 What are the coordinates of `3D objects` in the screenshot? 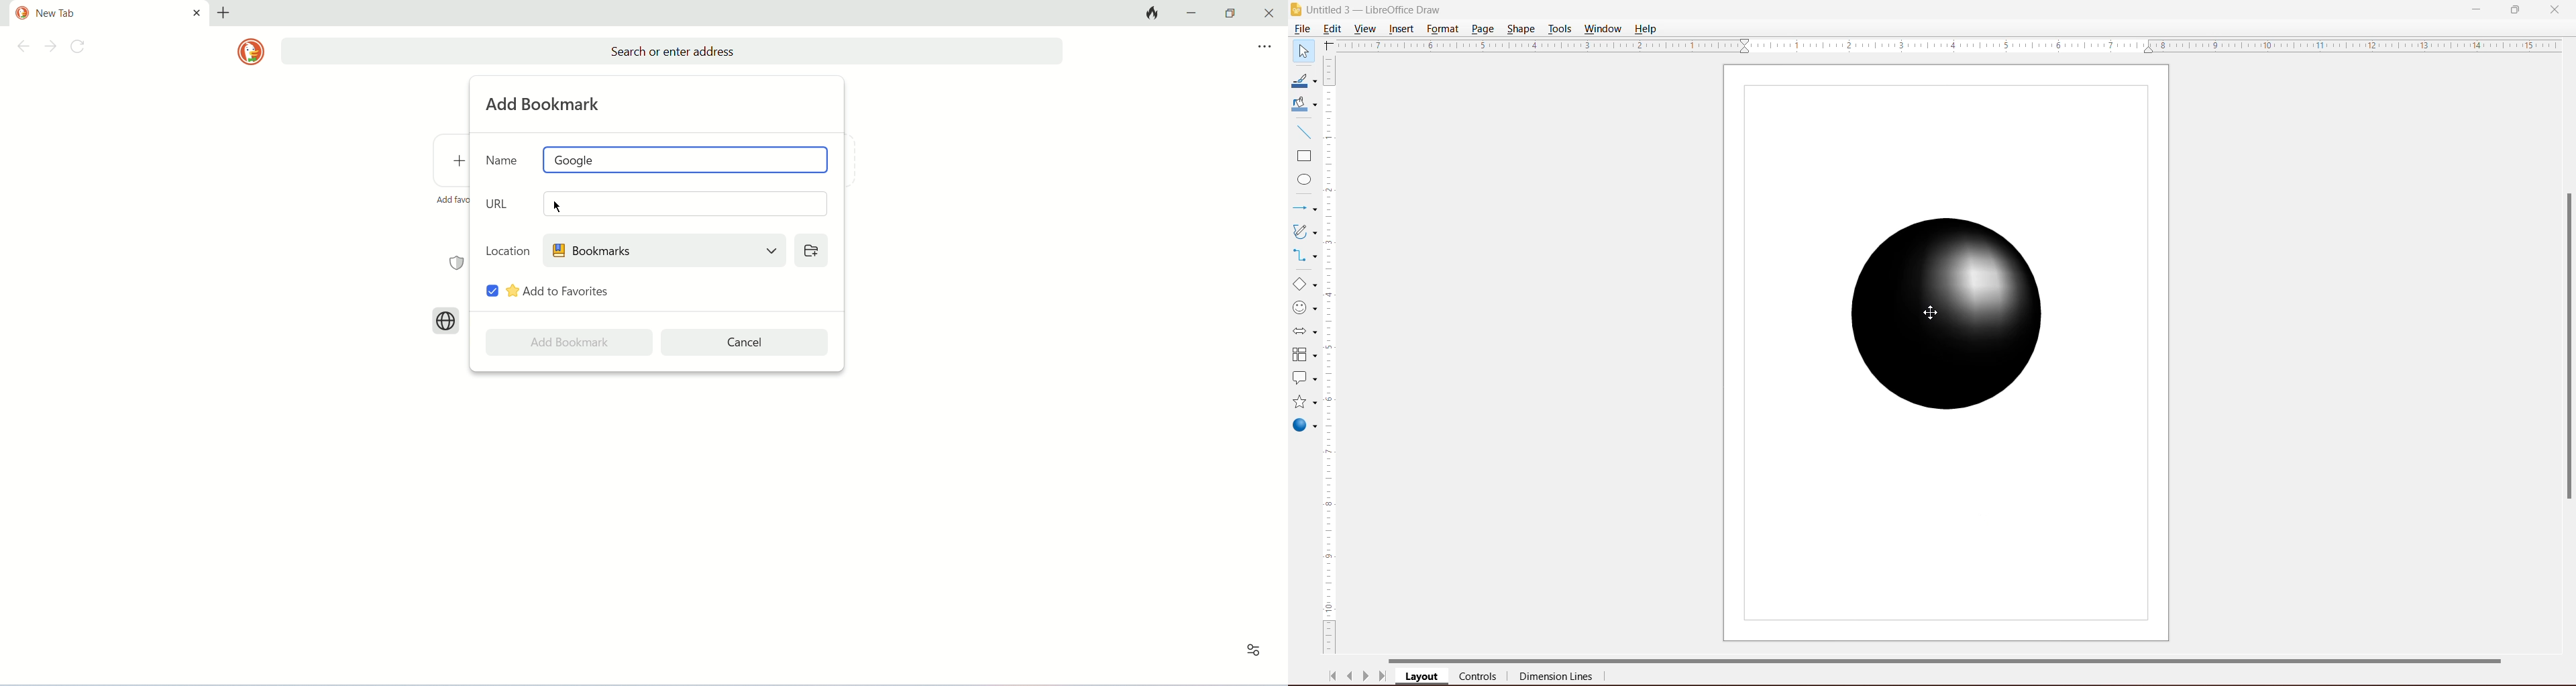 It's located at (1304, 427).